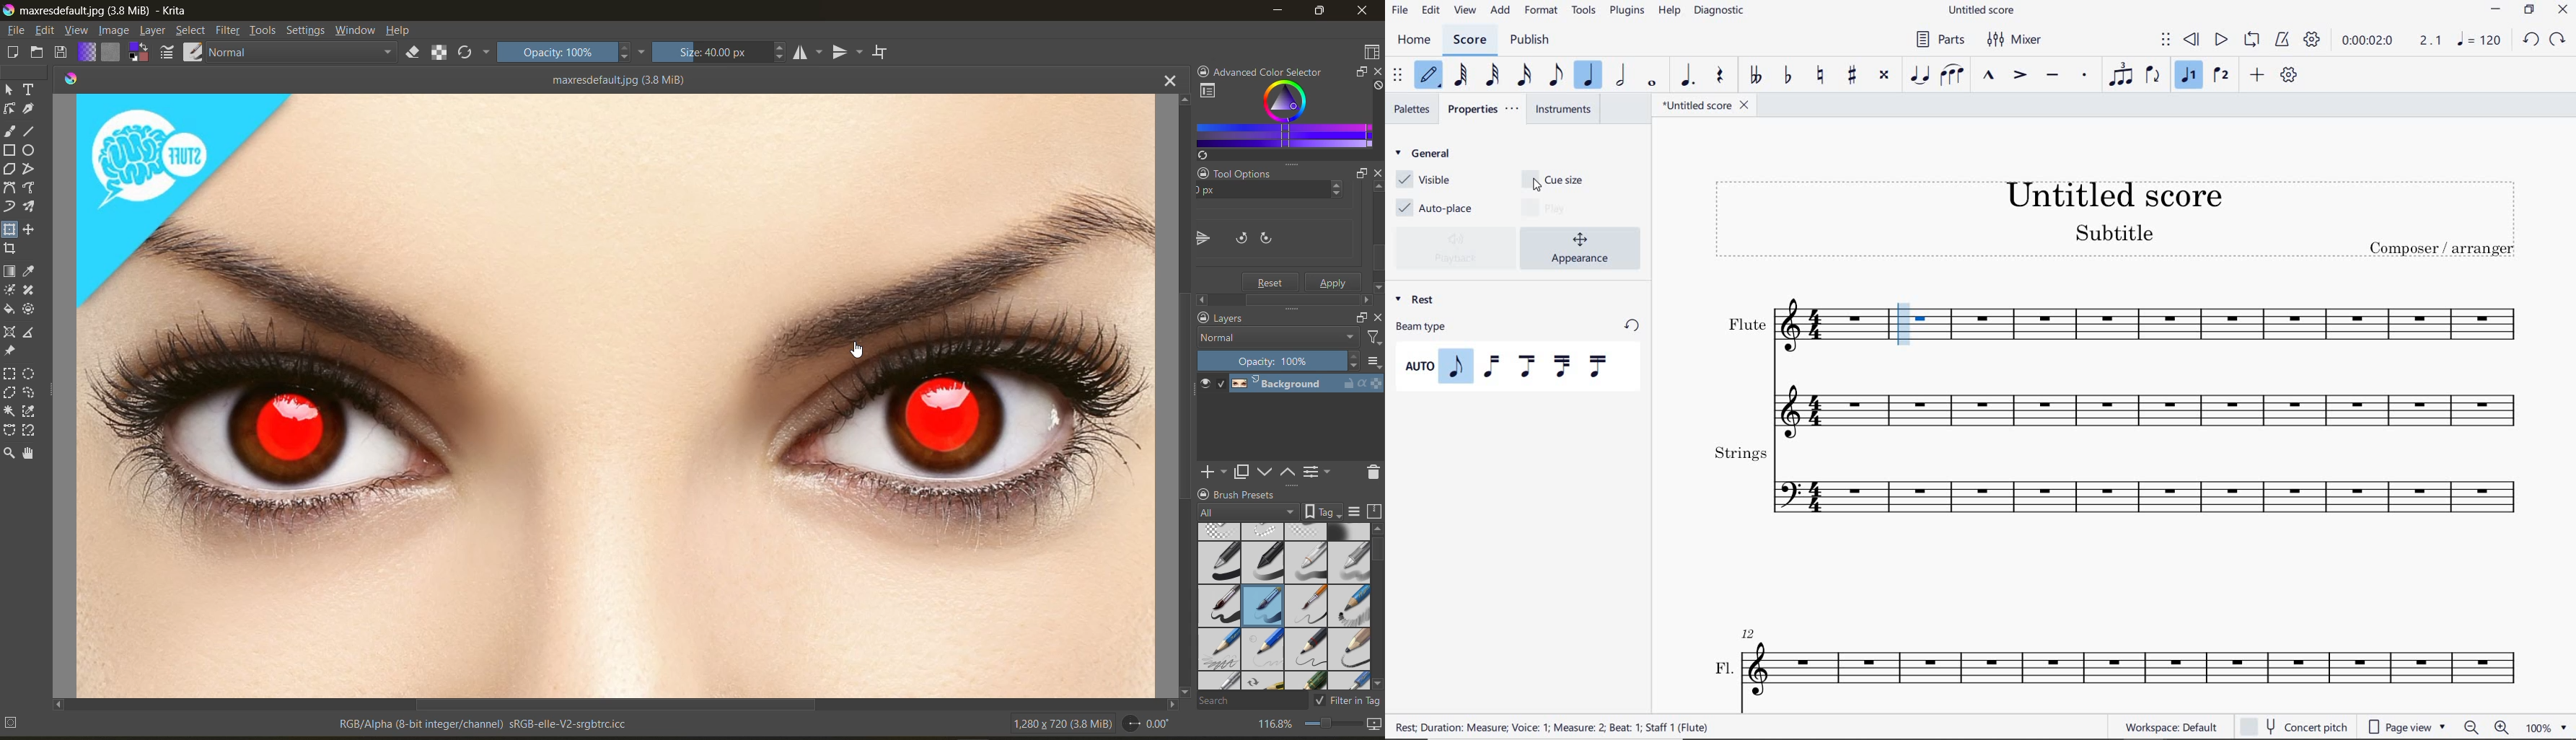 This screenshot has width=2576, height=756. What do you see at coordinates (9, 132) in the screenshot?
I see `tool` at bounding box center [9, 132].